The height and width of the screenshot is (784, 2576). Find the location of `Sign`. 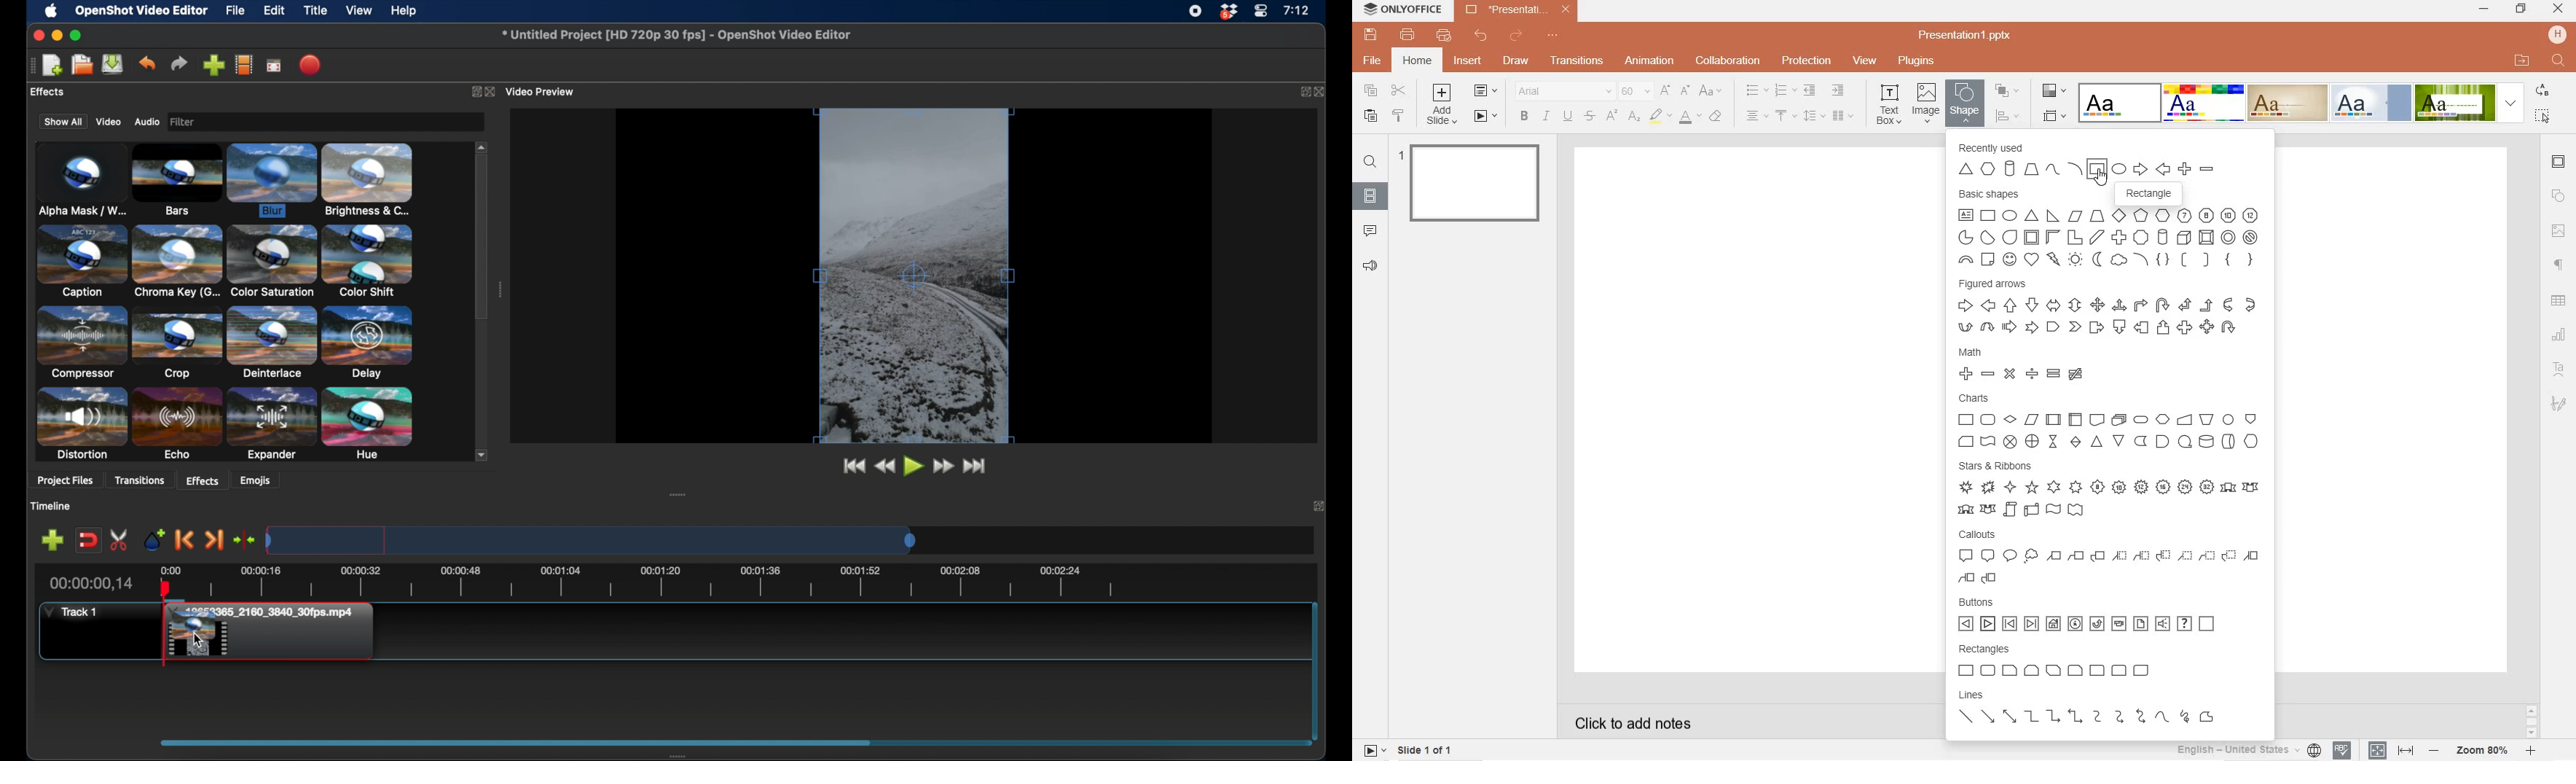

Sign is located at coordinates (2140, 238).